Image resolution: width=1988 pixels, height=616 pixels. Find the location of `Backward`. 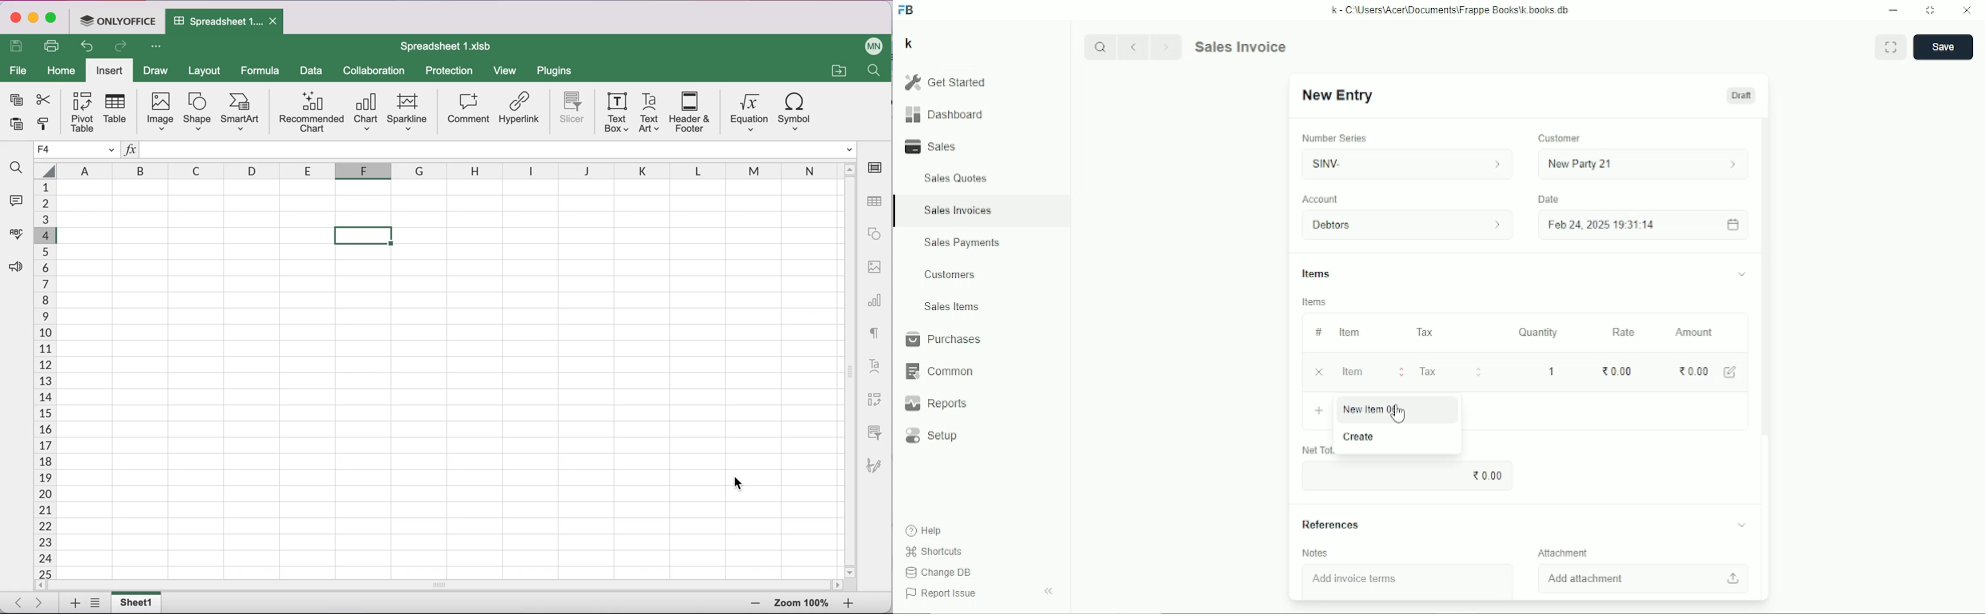

Backward is located at coordinates (1137, 46).